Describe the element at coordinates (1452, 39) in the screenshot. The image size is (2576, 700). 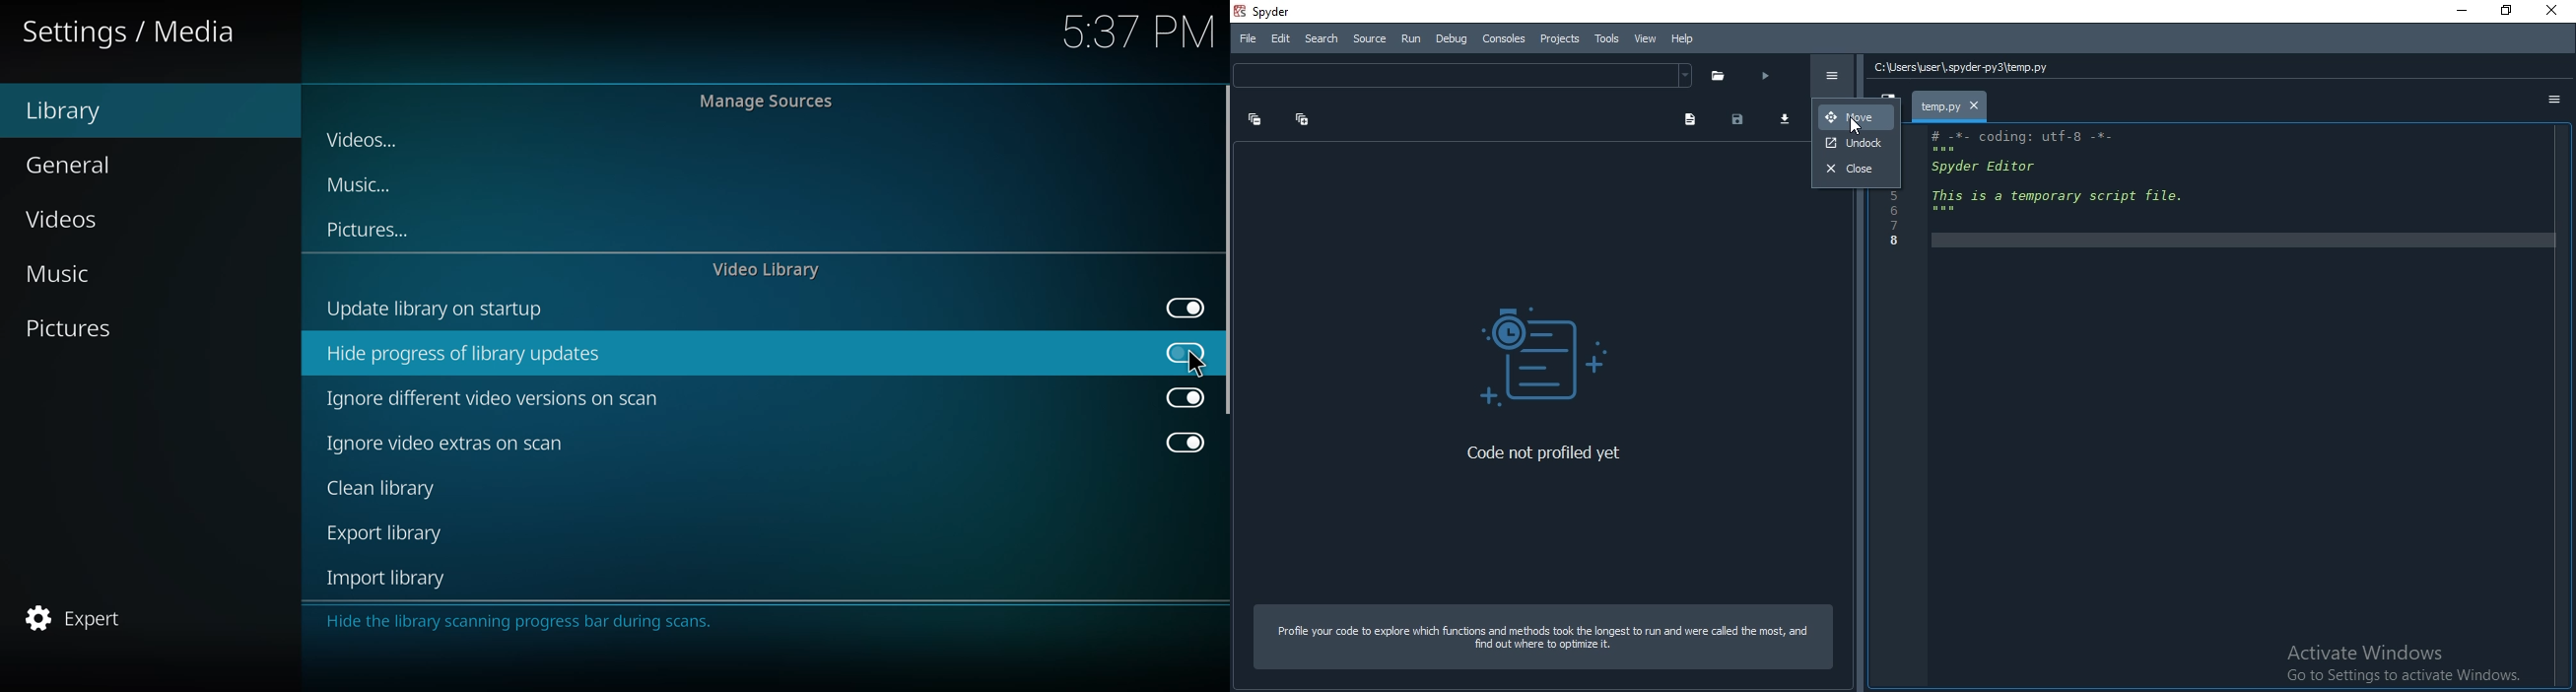
I see `Debug` at that location.